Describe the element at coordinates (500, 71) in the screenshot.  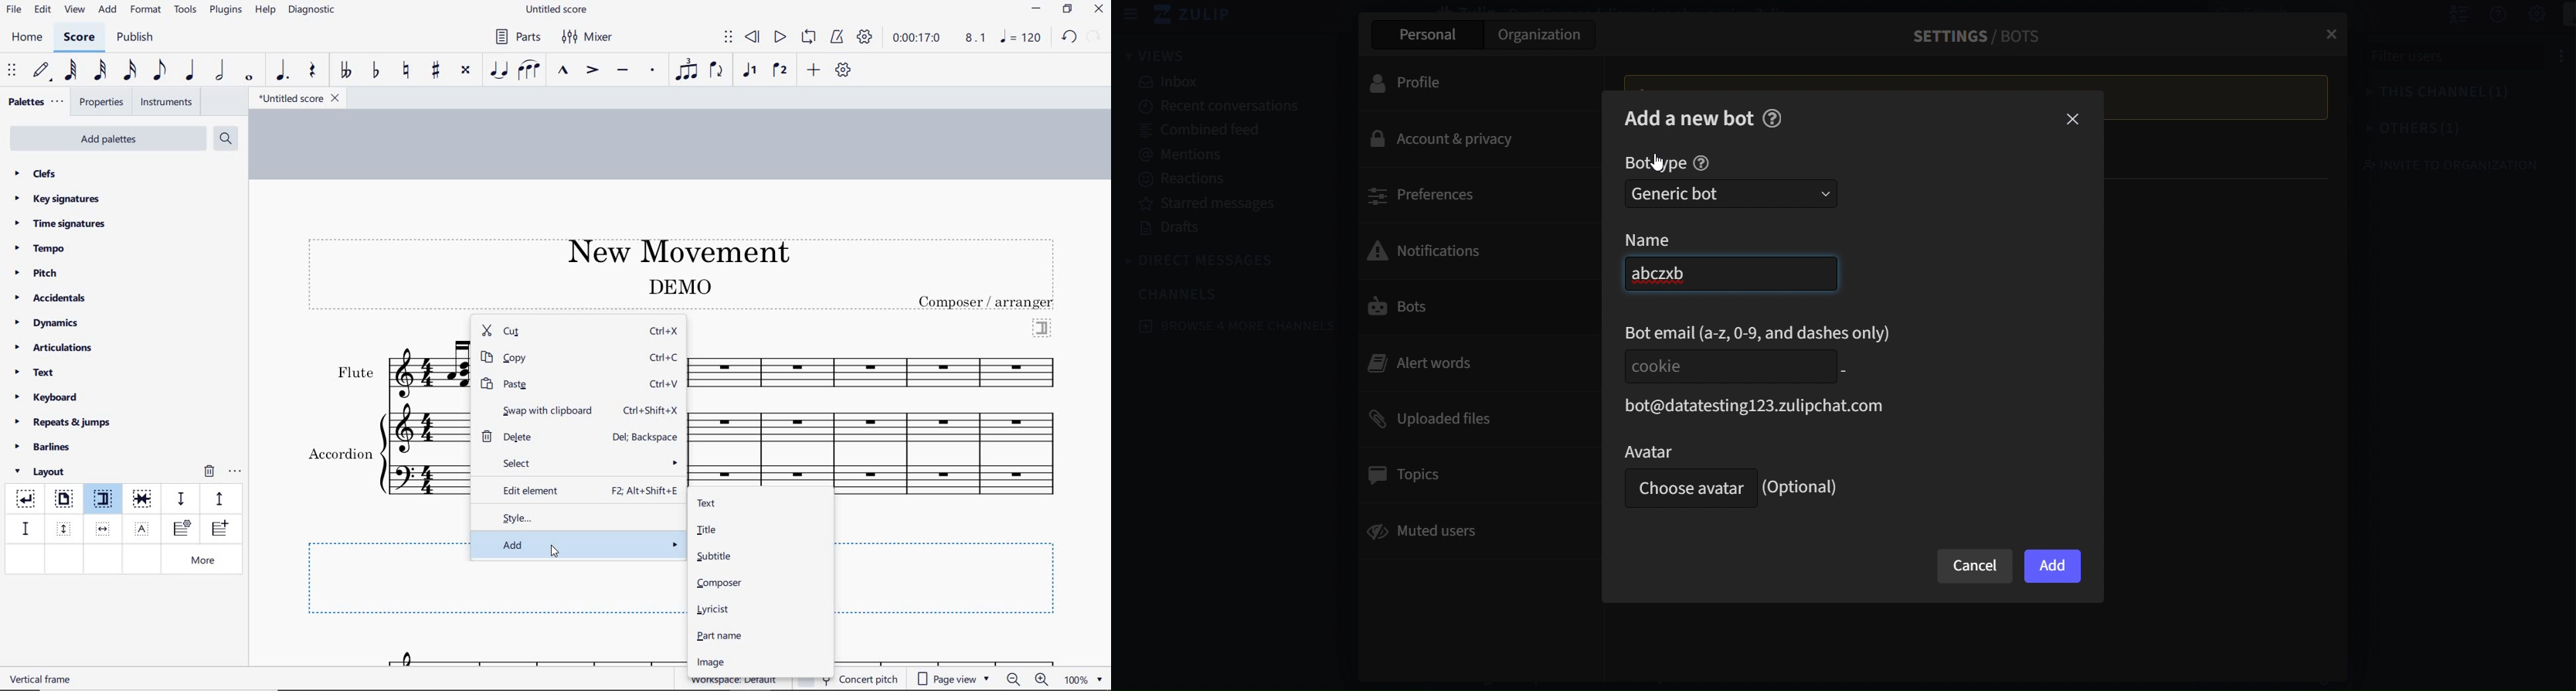
I see `tie` at that location.